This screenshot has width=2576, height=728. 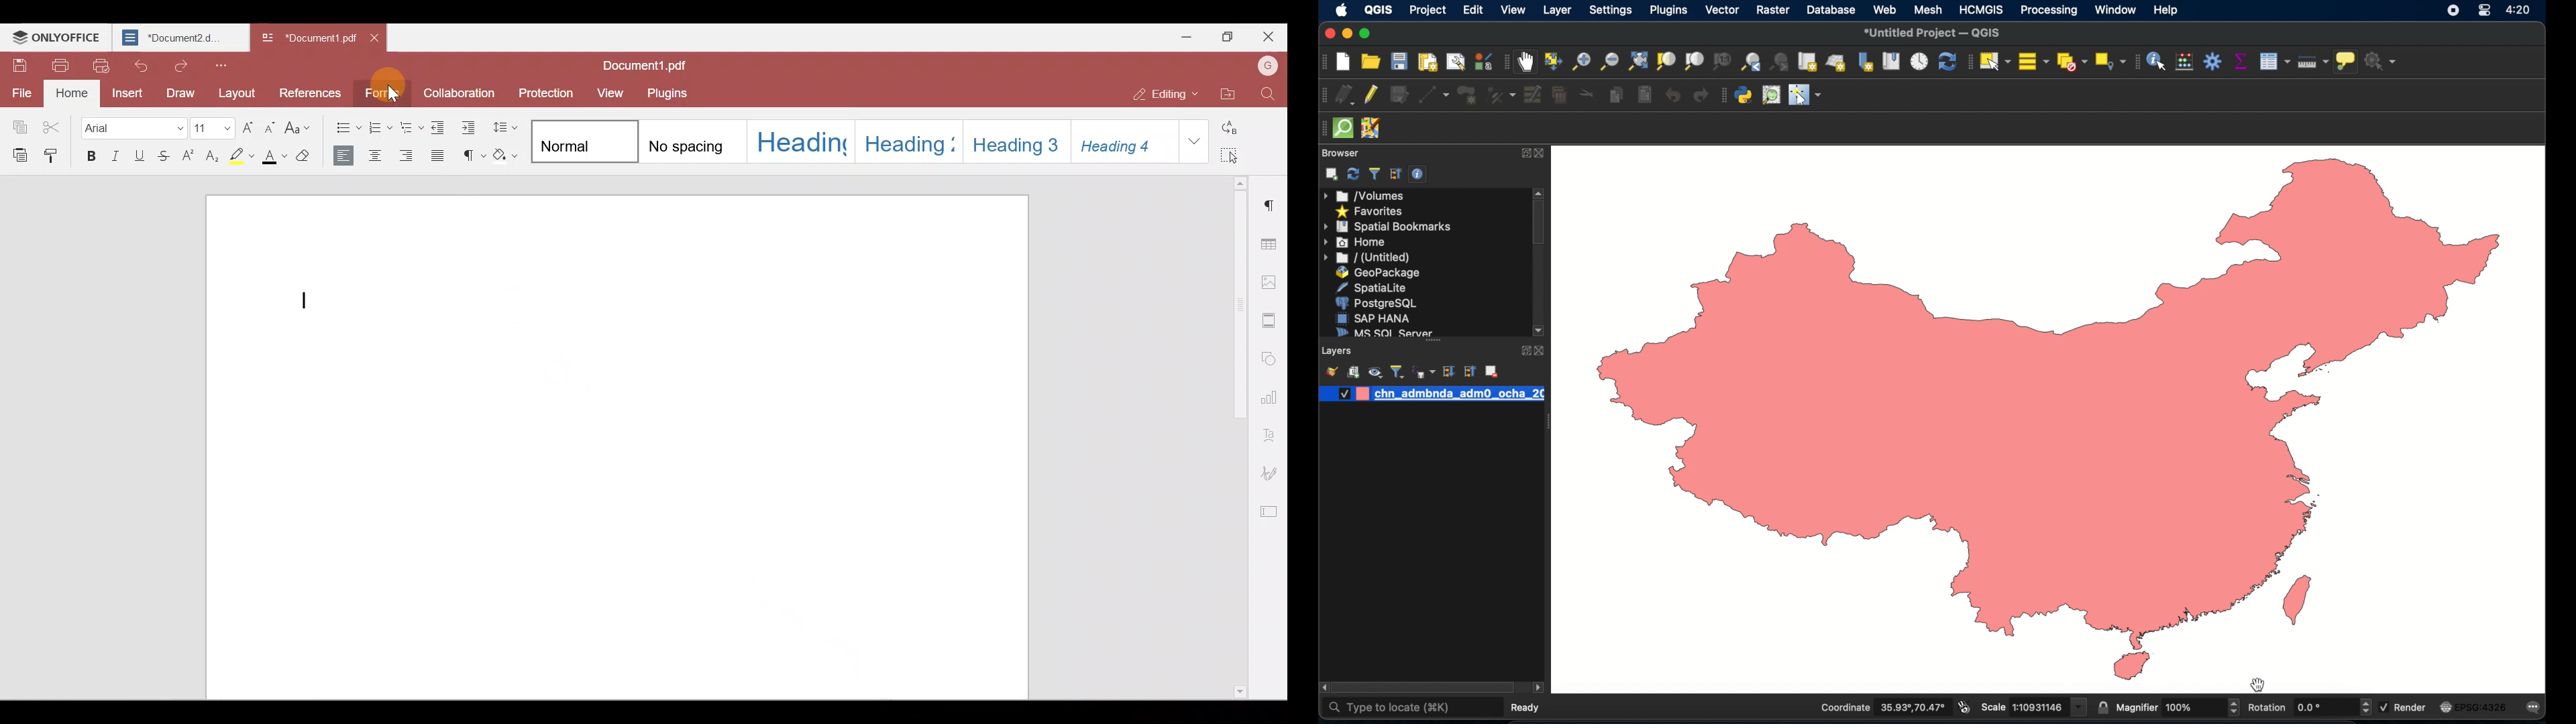 What do you see at coordinates (412, 125) in the screenshot?
I see `Multilevel list` at bounding box center [412, 125].